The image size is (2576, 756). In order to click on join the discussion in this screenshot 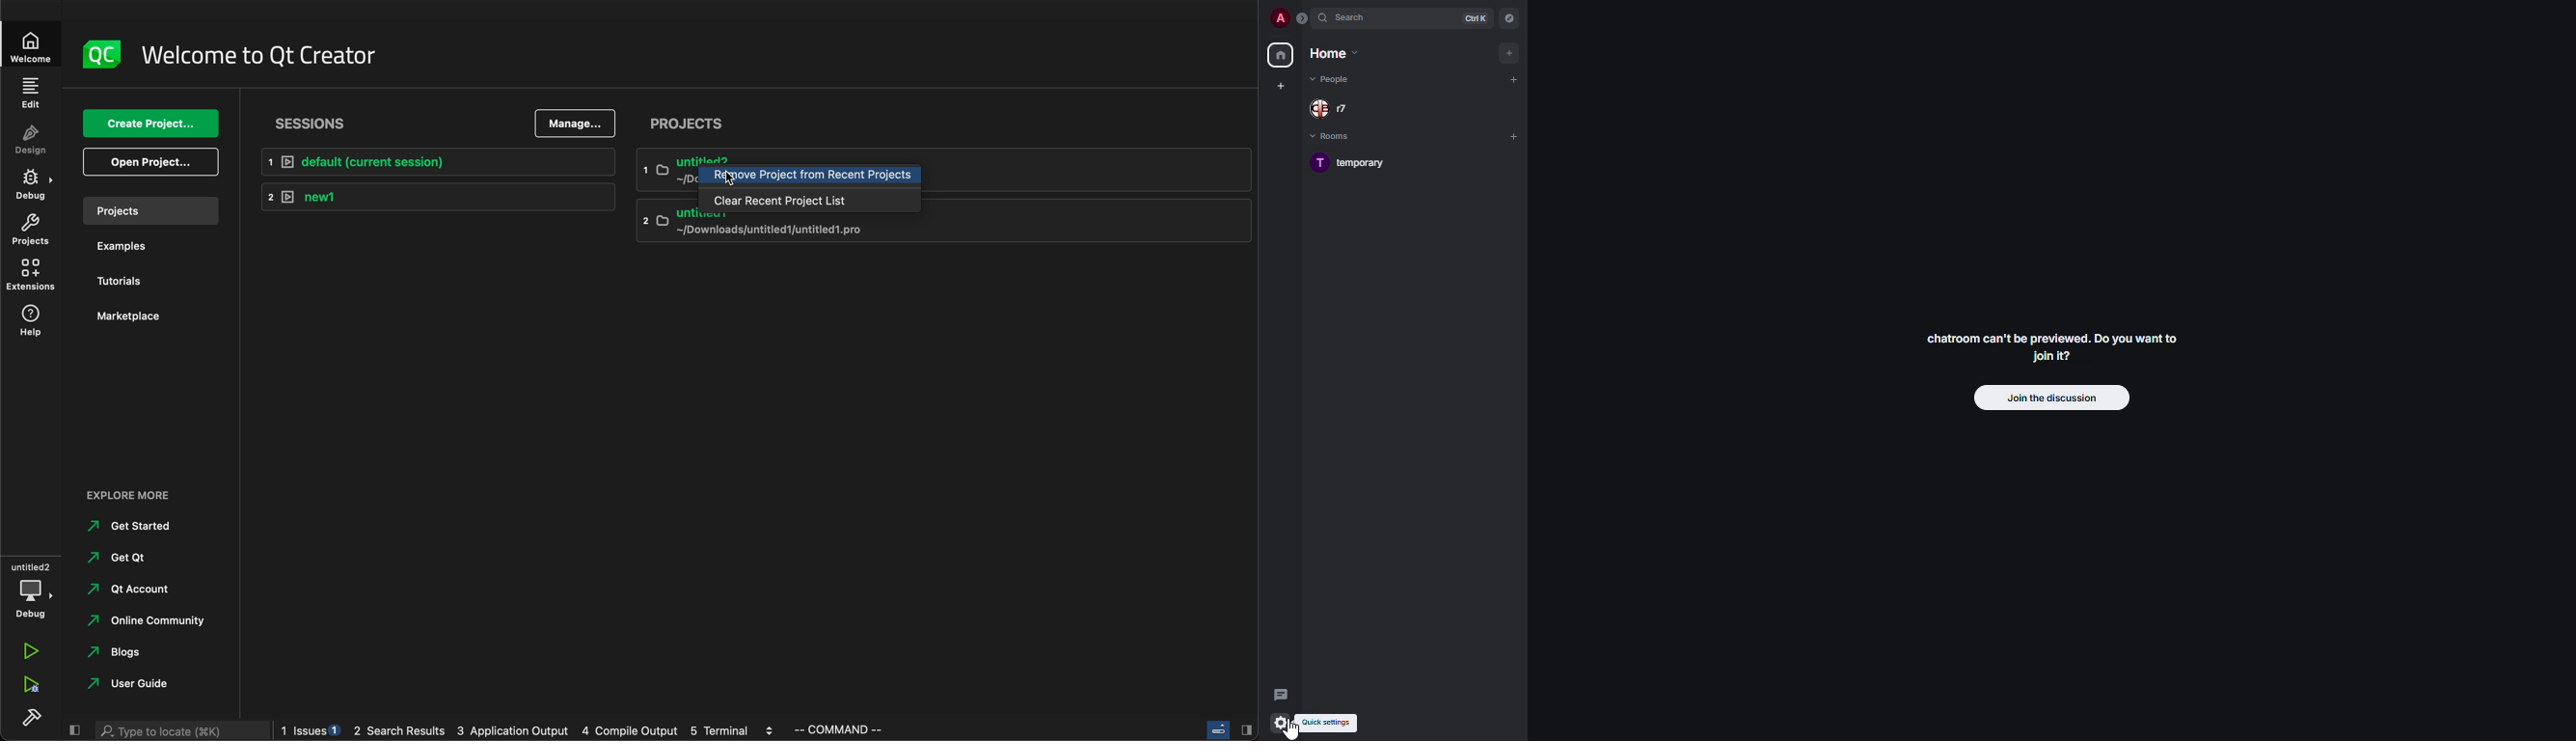, I will do `click(2053, 398)`.